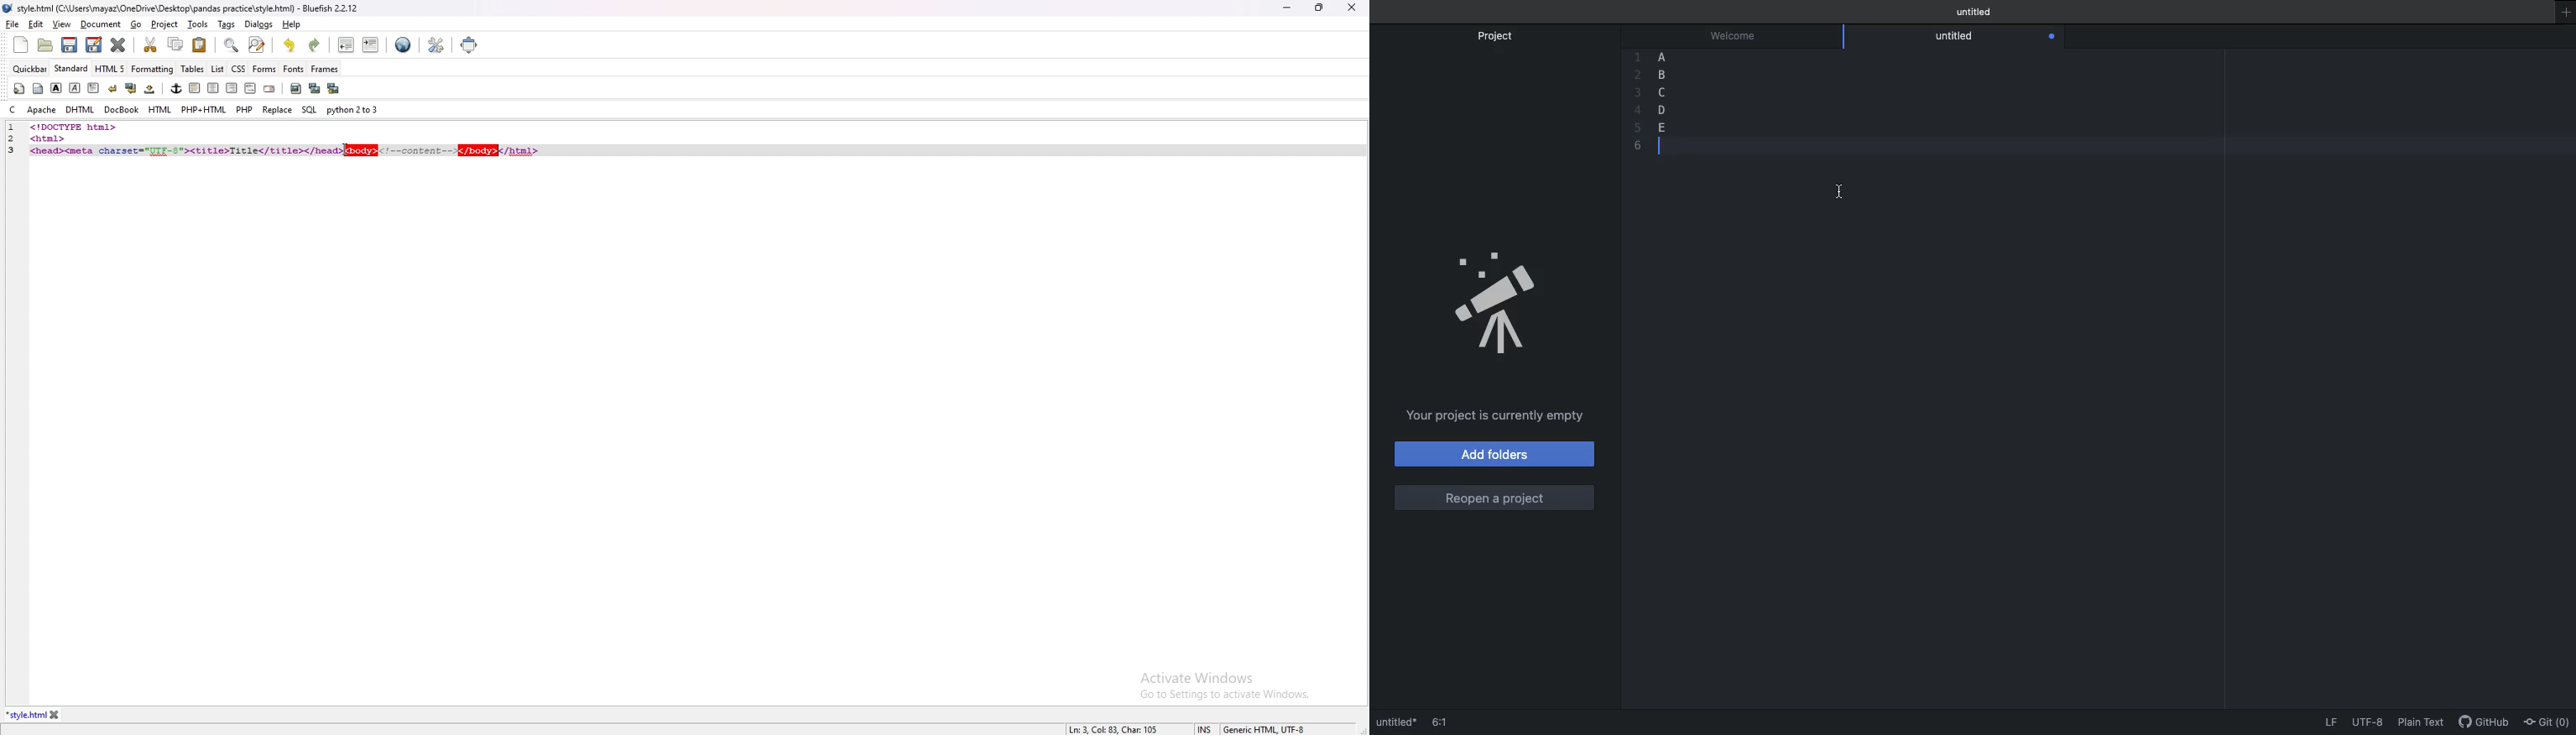 The height and width of the screenshot is (756, 2576). Describe the element at coordinates (1495, 456) in the screenshot. I see `Add folders |` at that location.